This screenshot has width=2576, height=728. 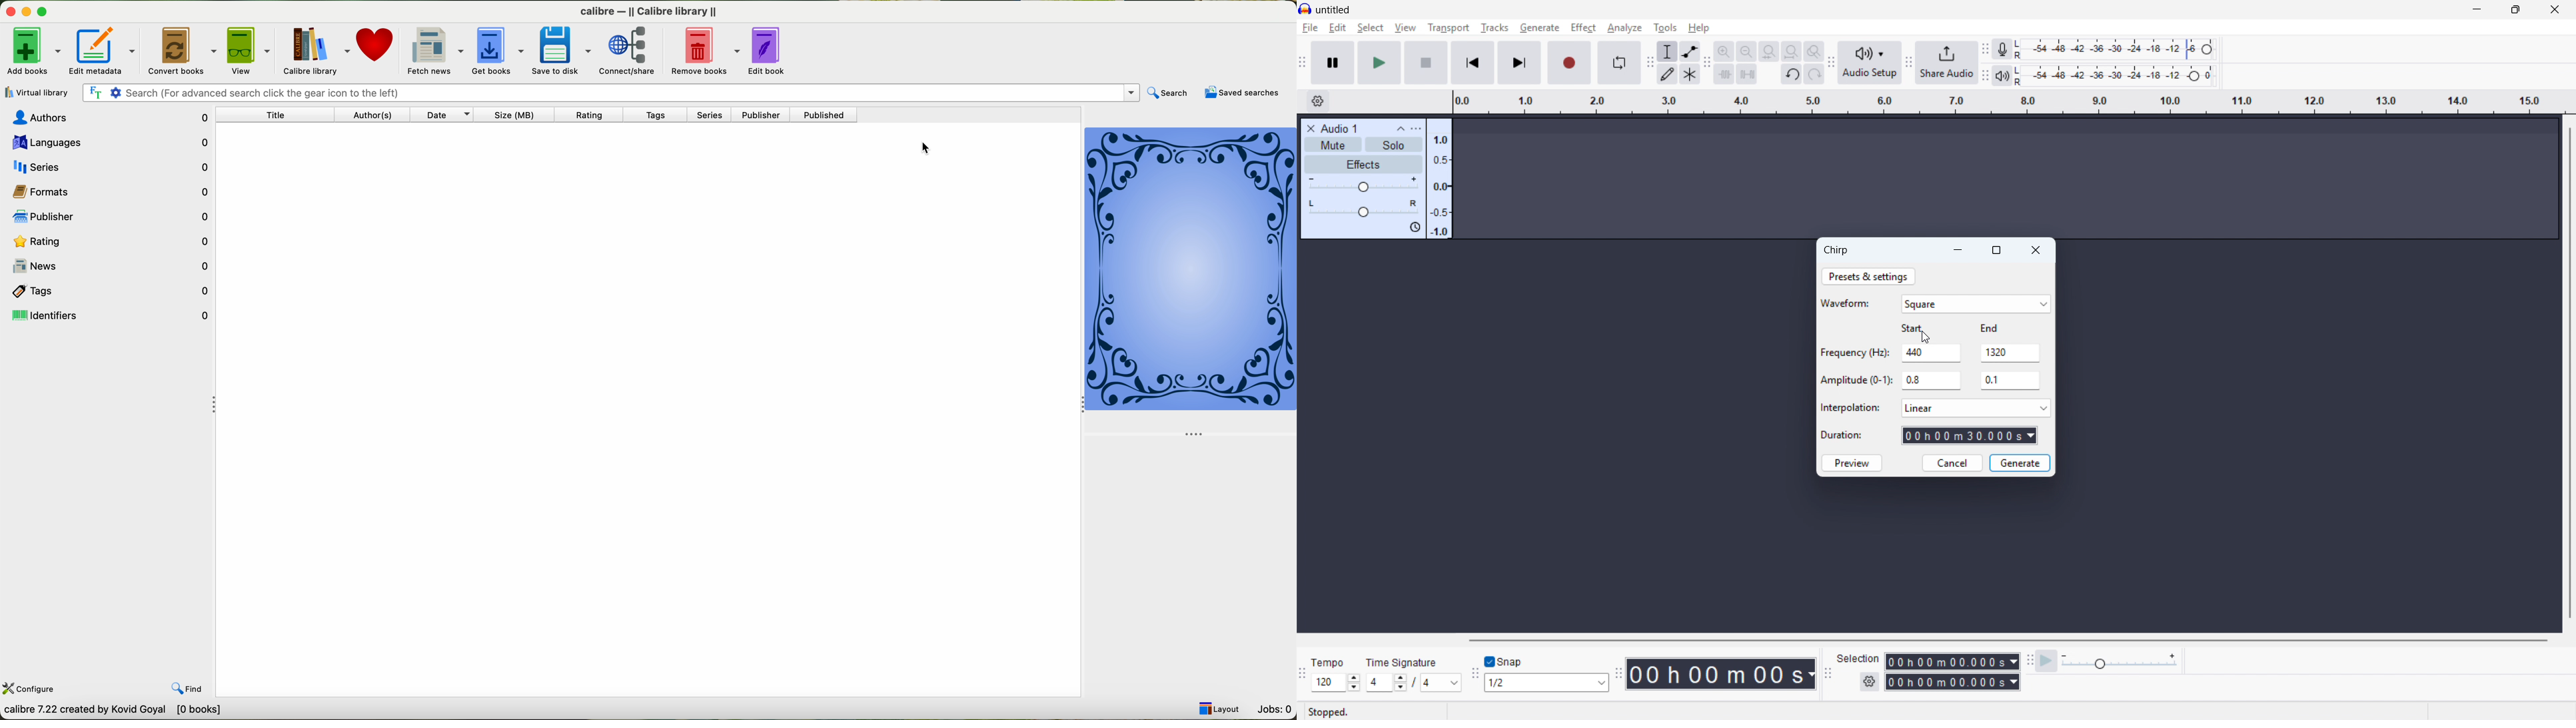 What do you see at coordinates (599, 114) in the screenshot?
I see `rating` at bounding box center [599, 114].